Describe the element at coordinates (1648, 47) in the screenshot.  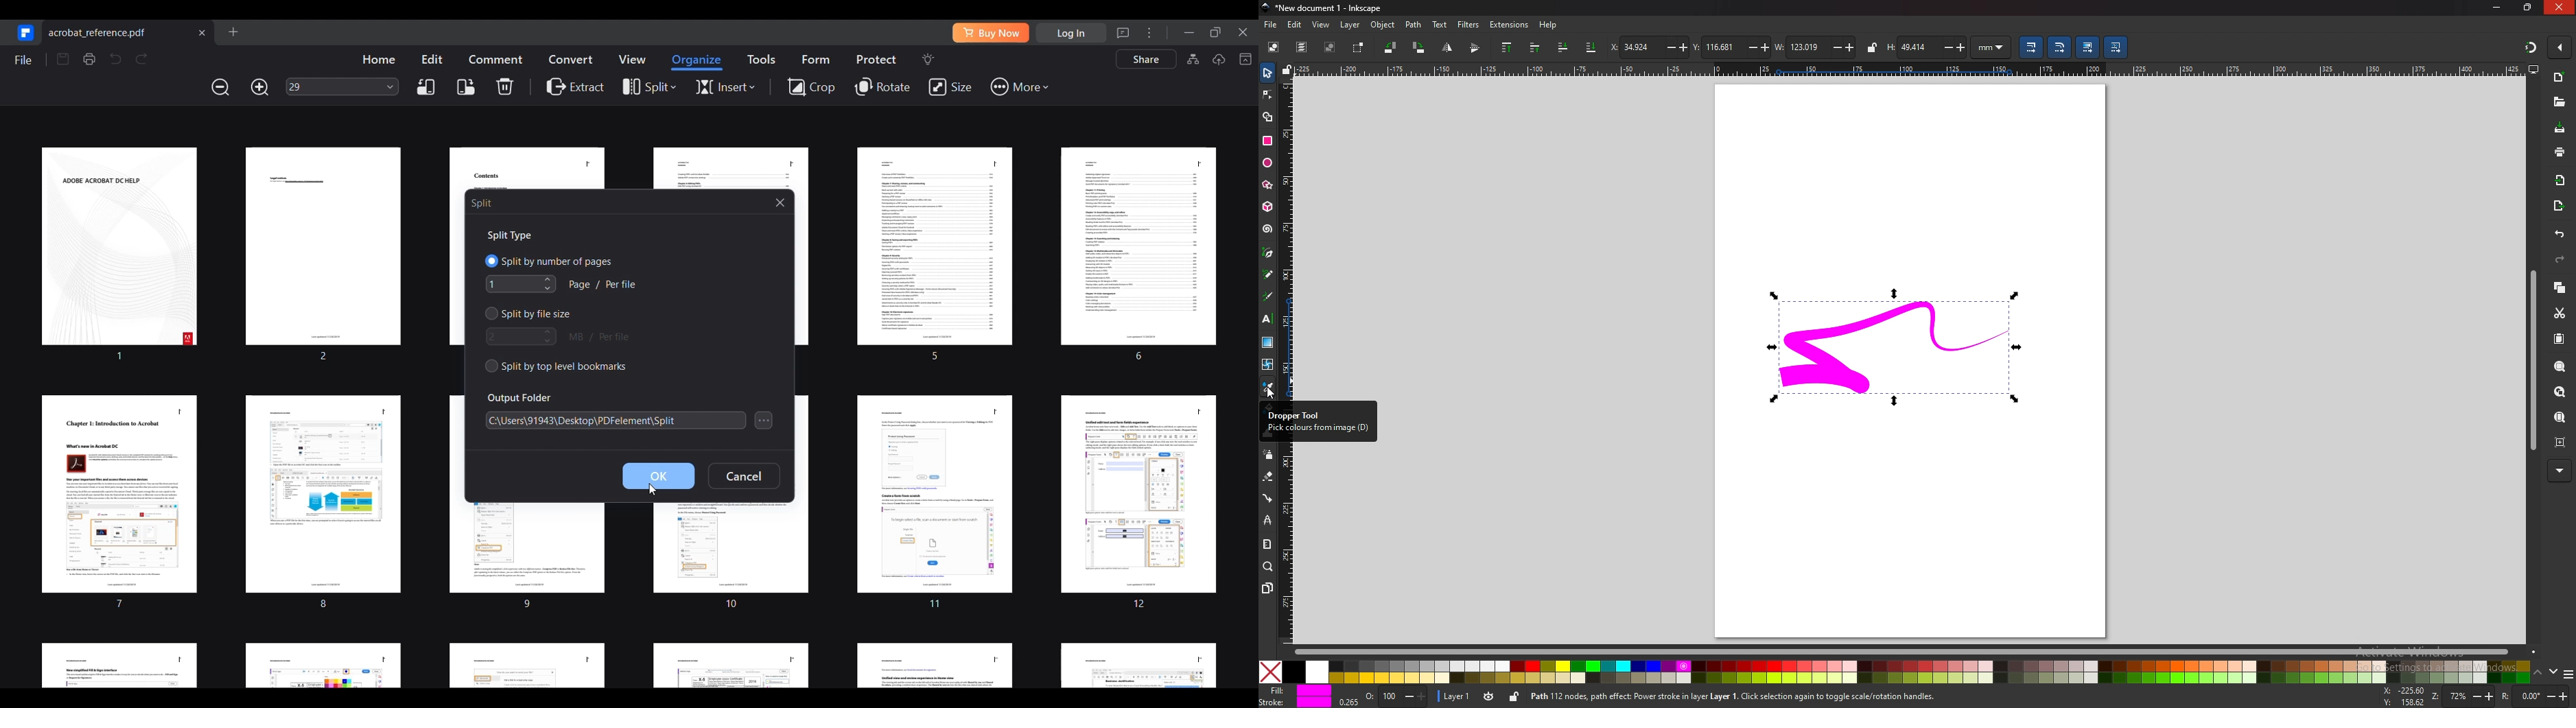
I see `x coordinates` at that location.